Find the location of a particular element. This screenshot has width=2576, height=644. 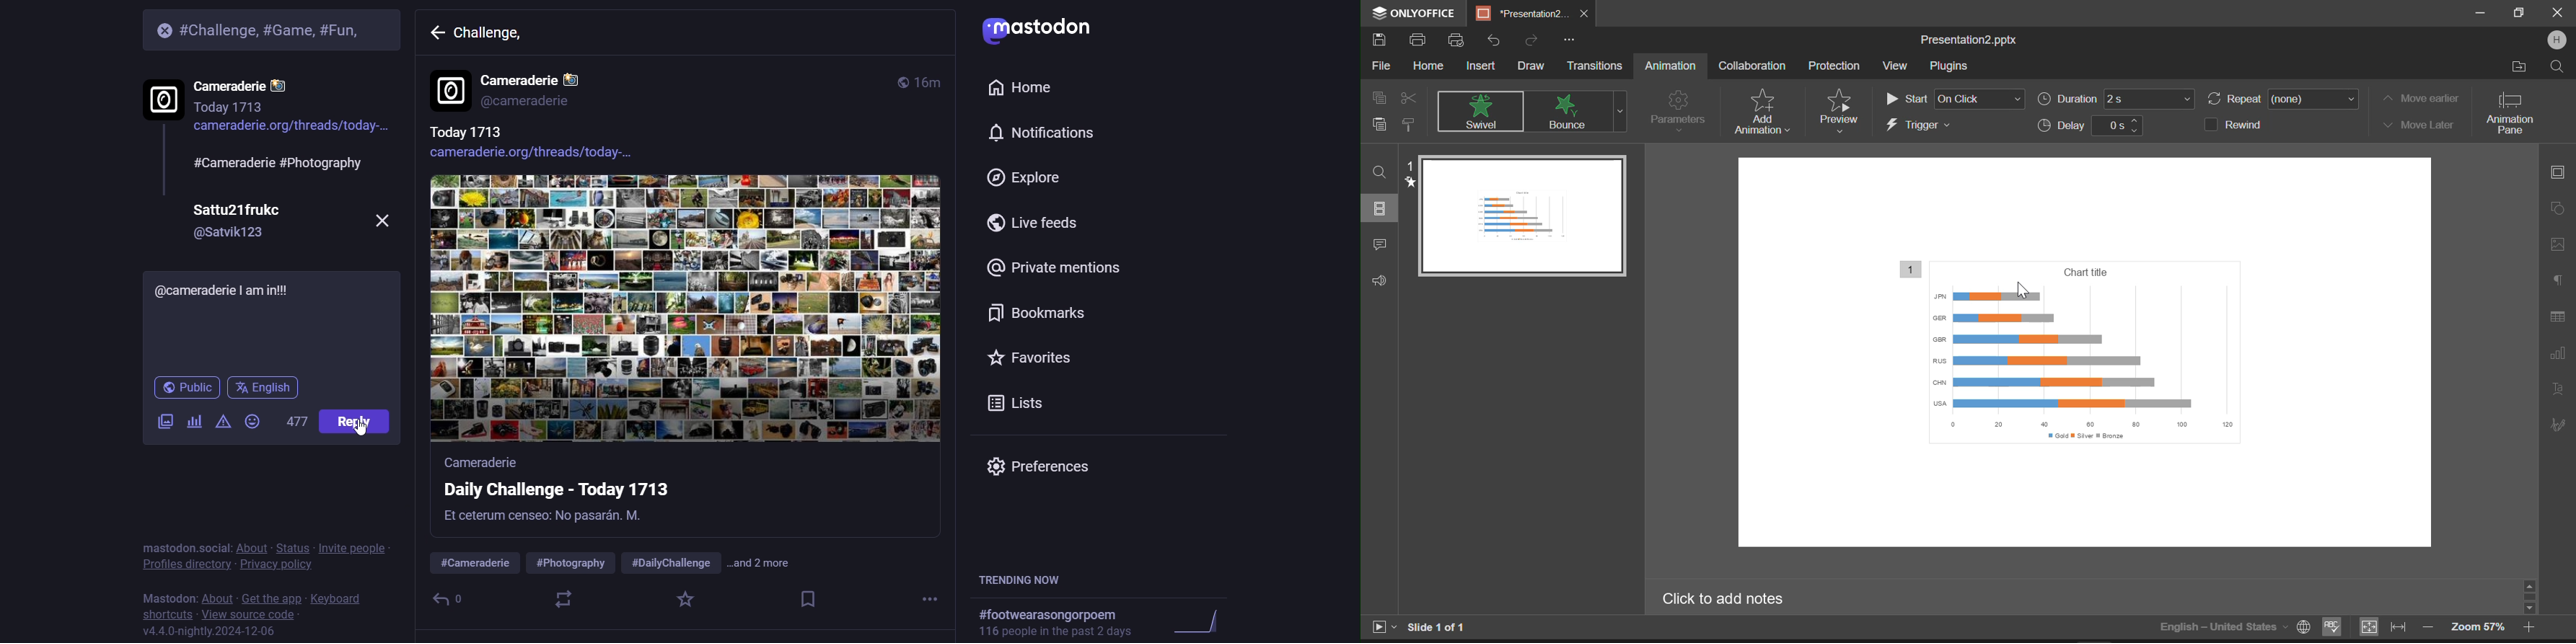

bookmark is located at coordinates (808, 600).